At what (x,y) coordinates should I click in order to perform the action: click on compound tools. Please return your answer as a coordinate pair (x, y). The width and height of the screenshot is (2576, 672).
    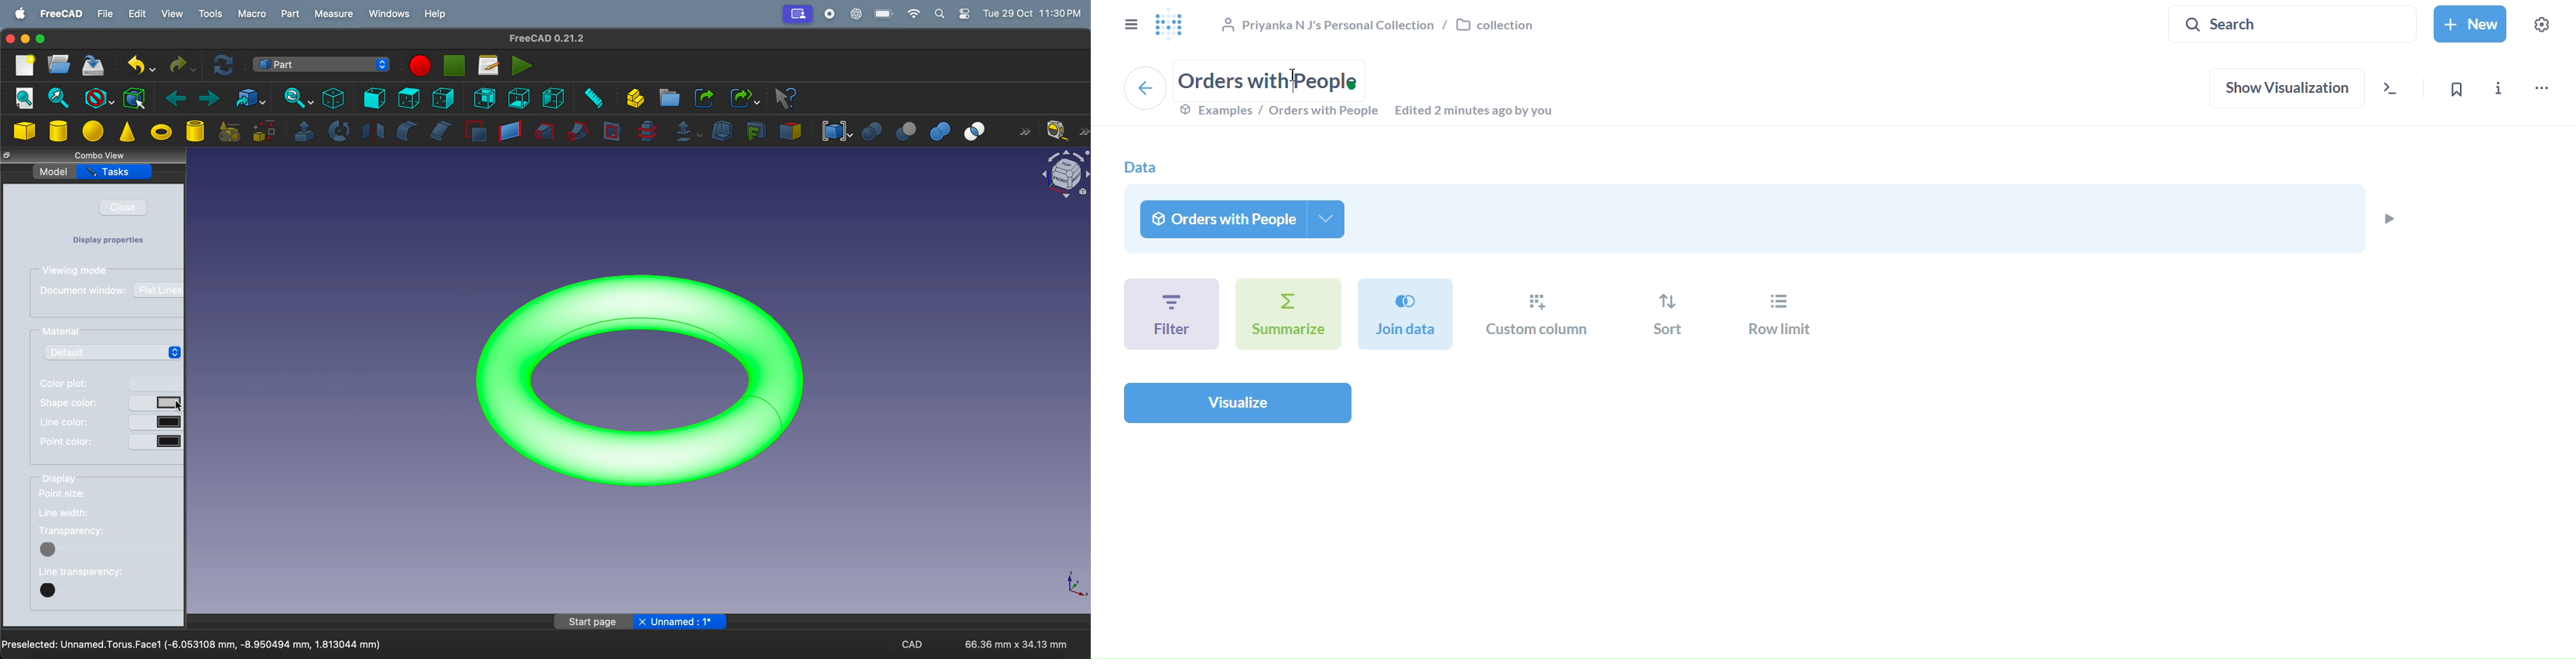
    Looking at the image, I should click on (834, 131).